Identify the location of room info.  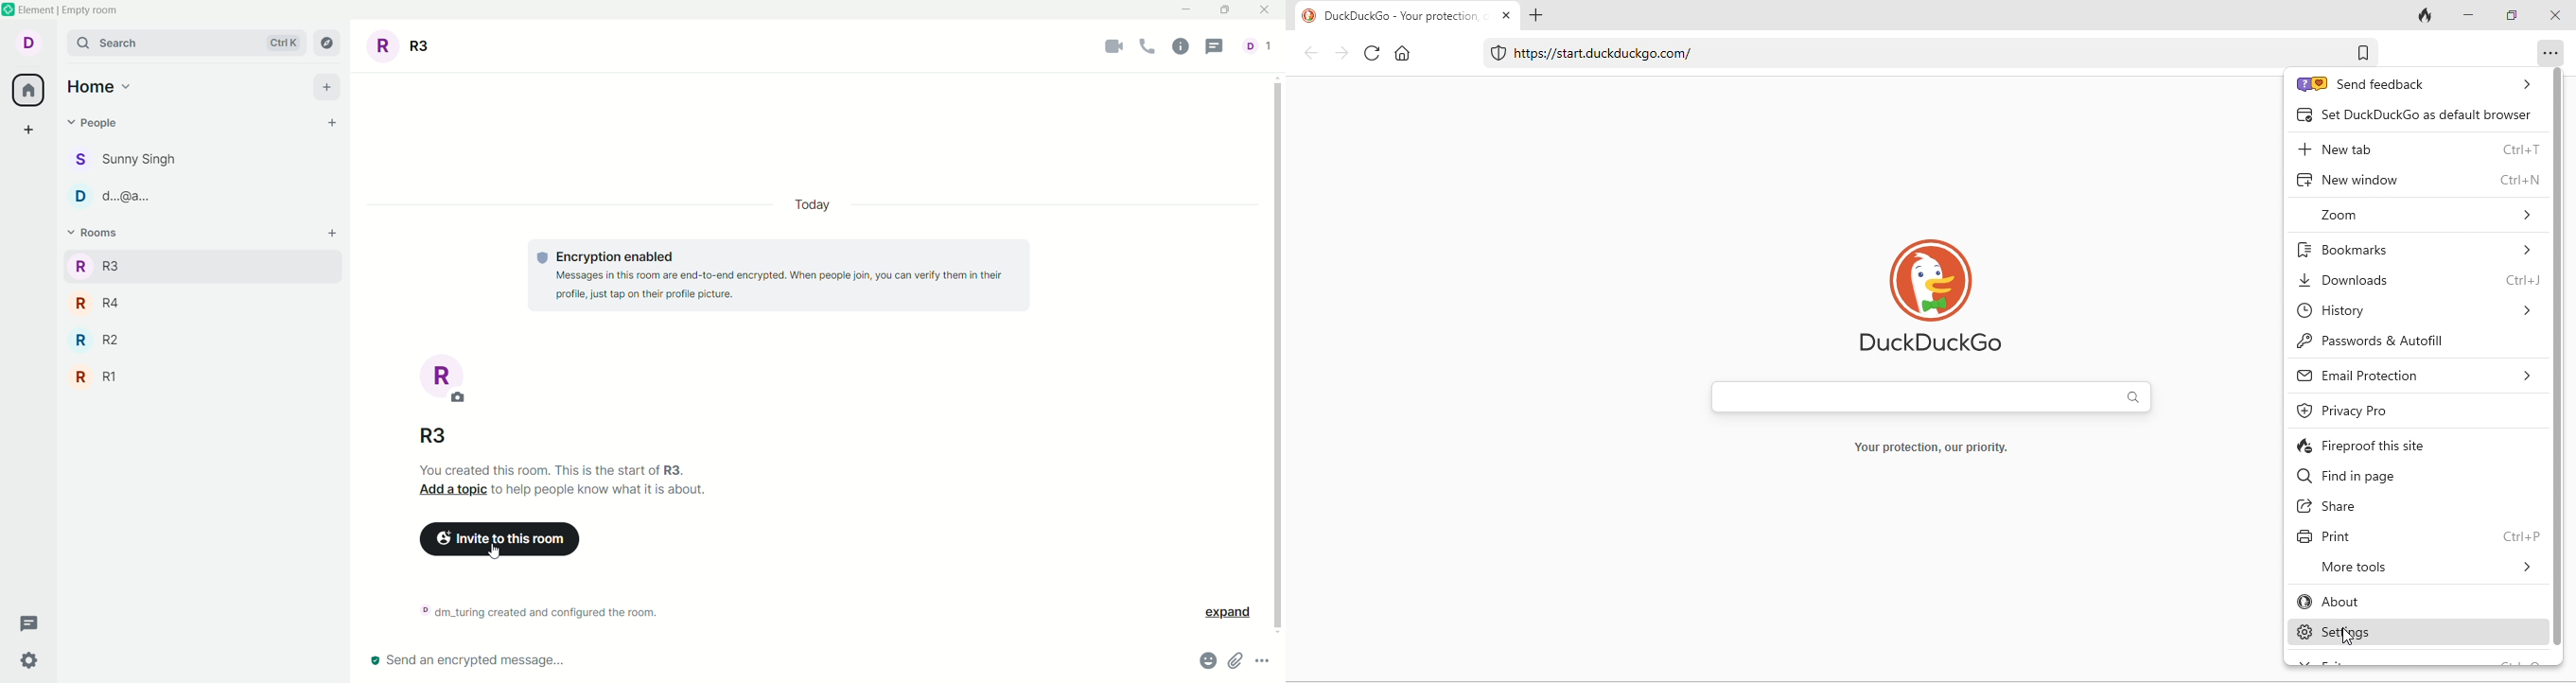
(1180, 48).